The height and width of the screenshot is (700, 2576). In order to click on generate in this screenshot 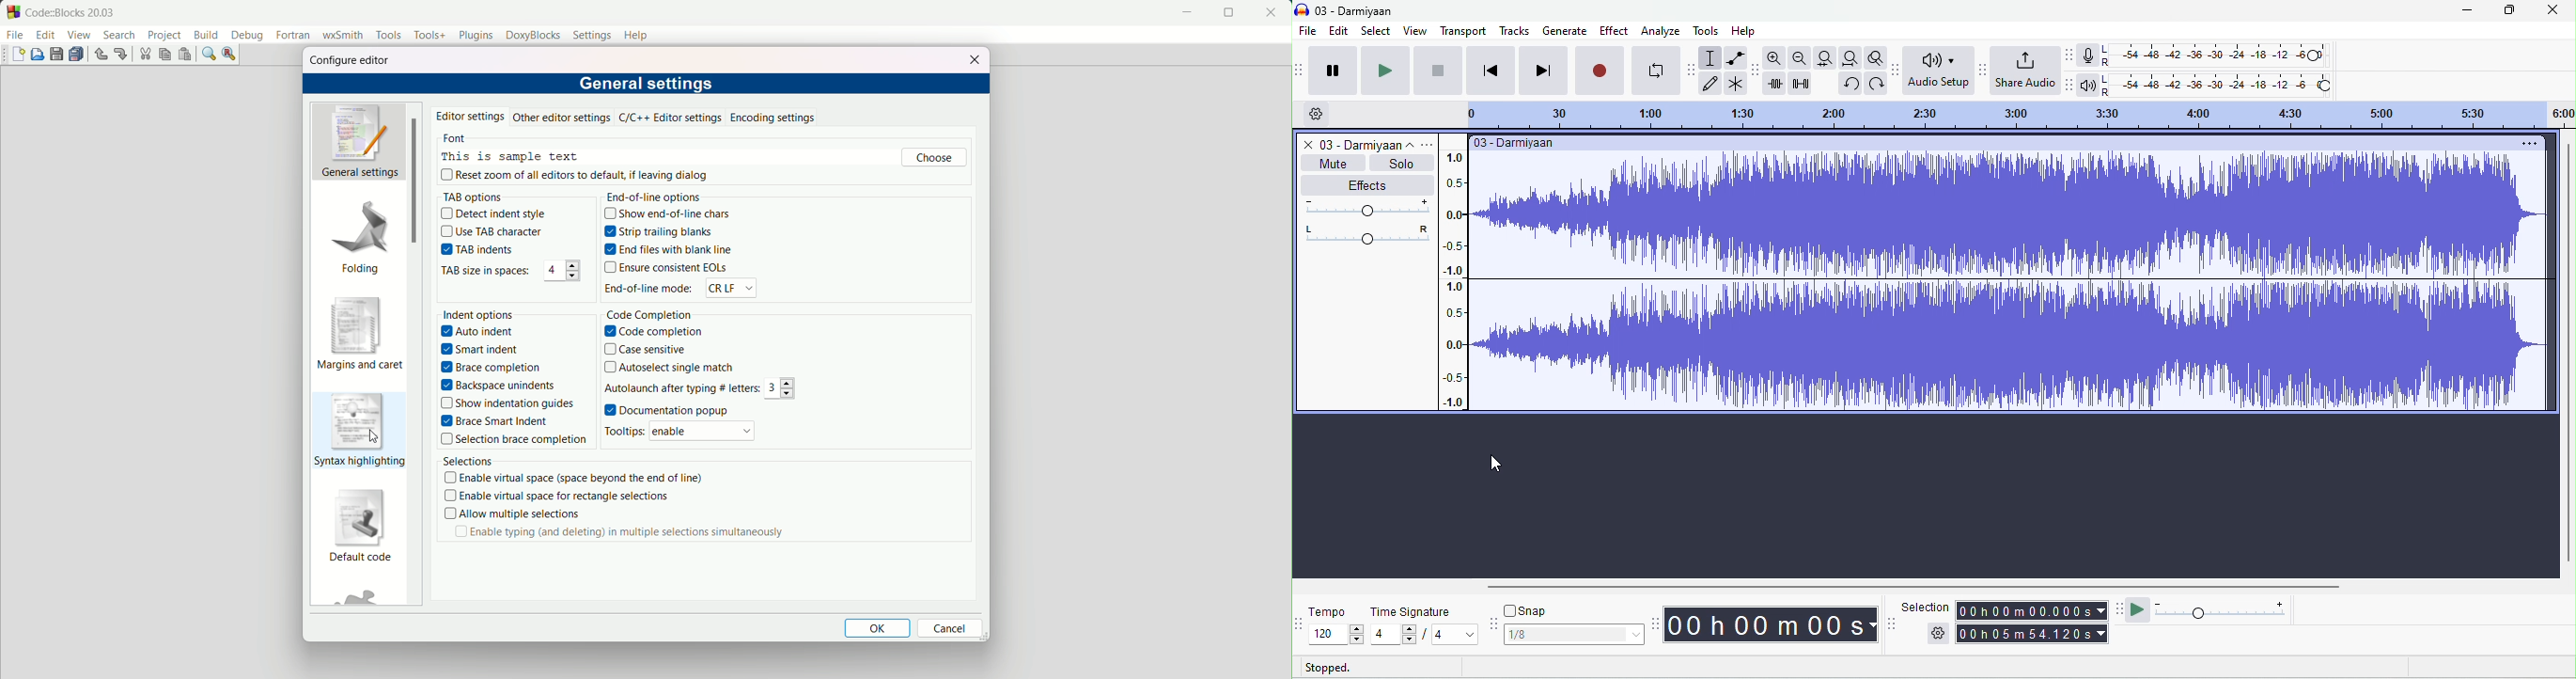, I will do `click(1563, 30)`.